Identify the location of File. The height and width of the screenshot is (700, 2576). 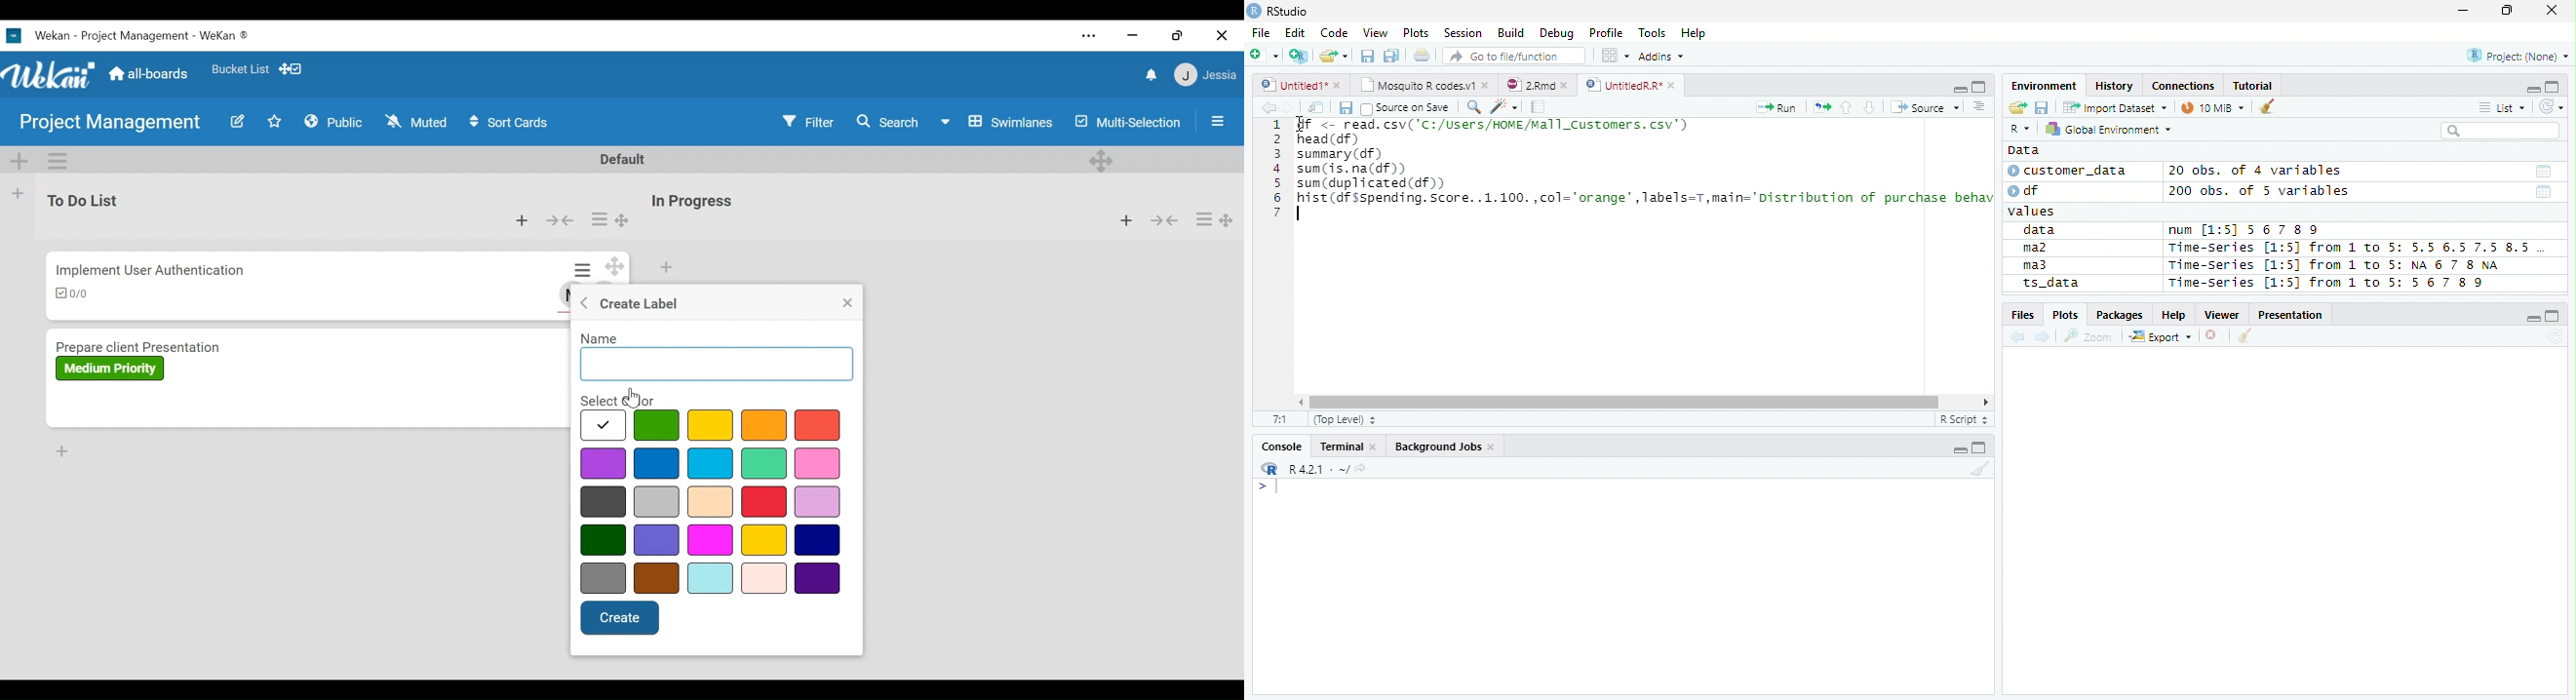
(1260, 32).